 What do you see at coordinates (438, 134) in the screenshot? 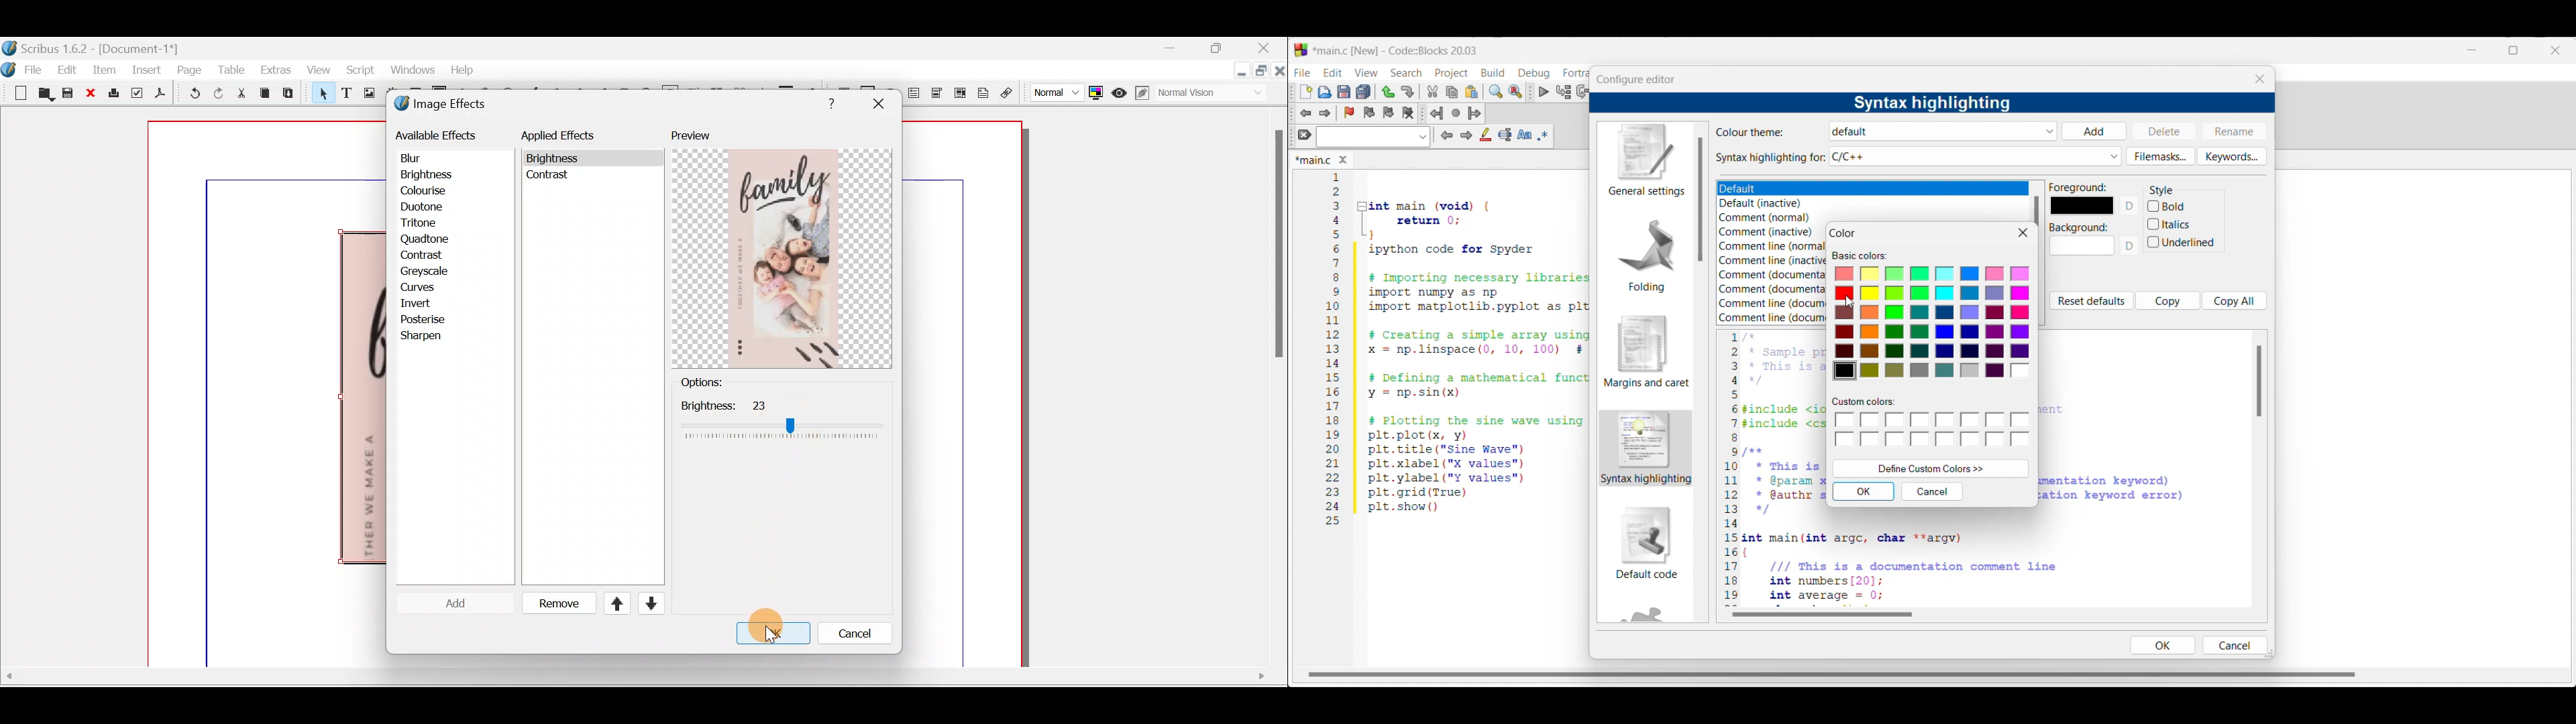
I see `Available effects` at bounding box center [438, 134].